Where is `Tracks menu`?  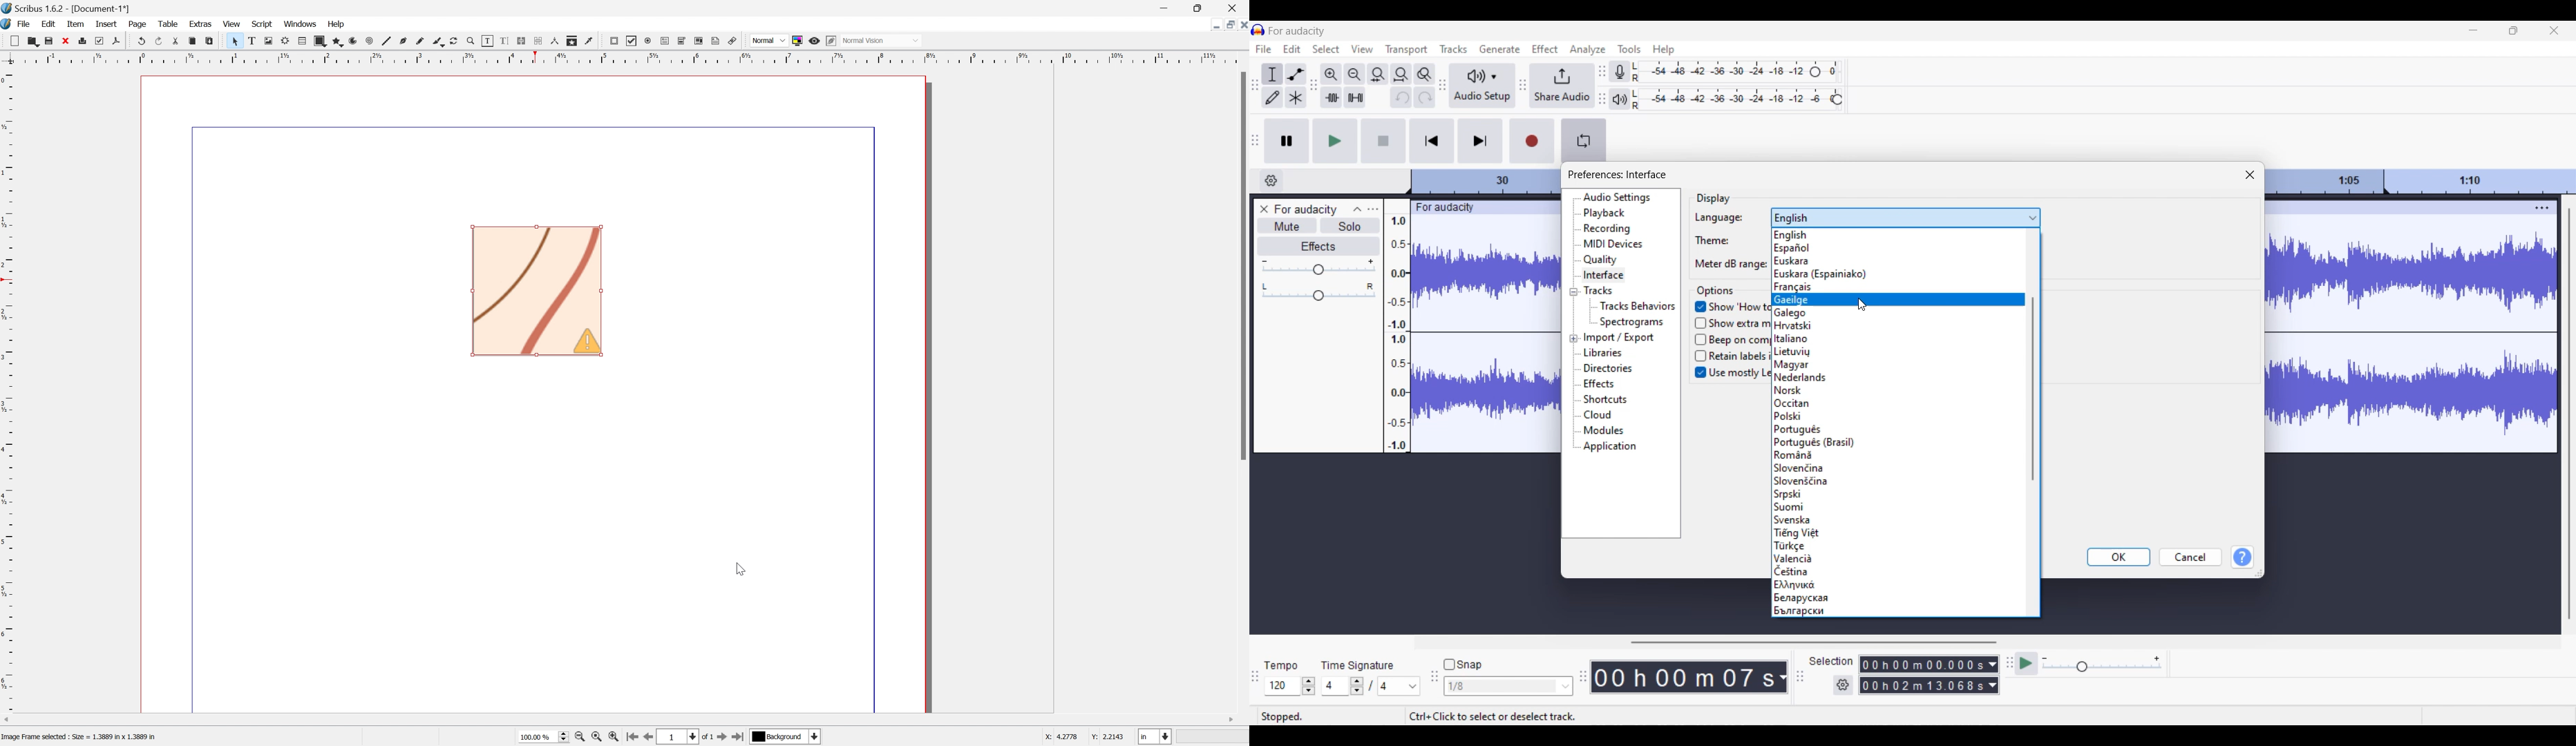 Tracks menu is located at coordinates (1453, 48).